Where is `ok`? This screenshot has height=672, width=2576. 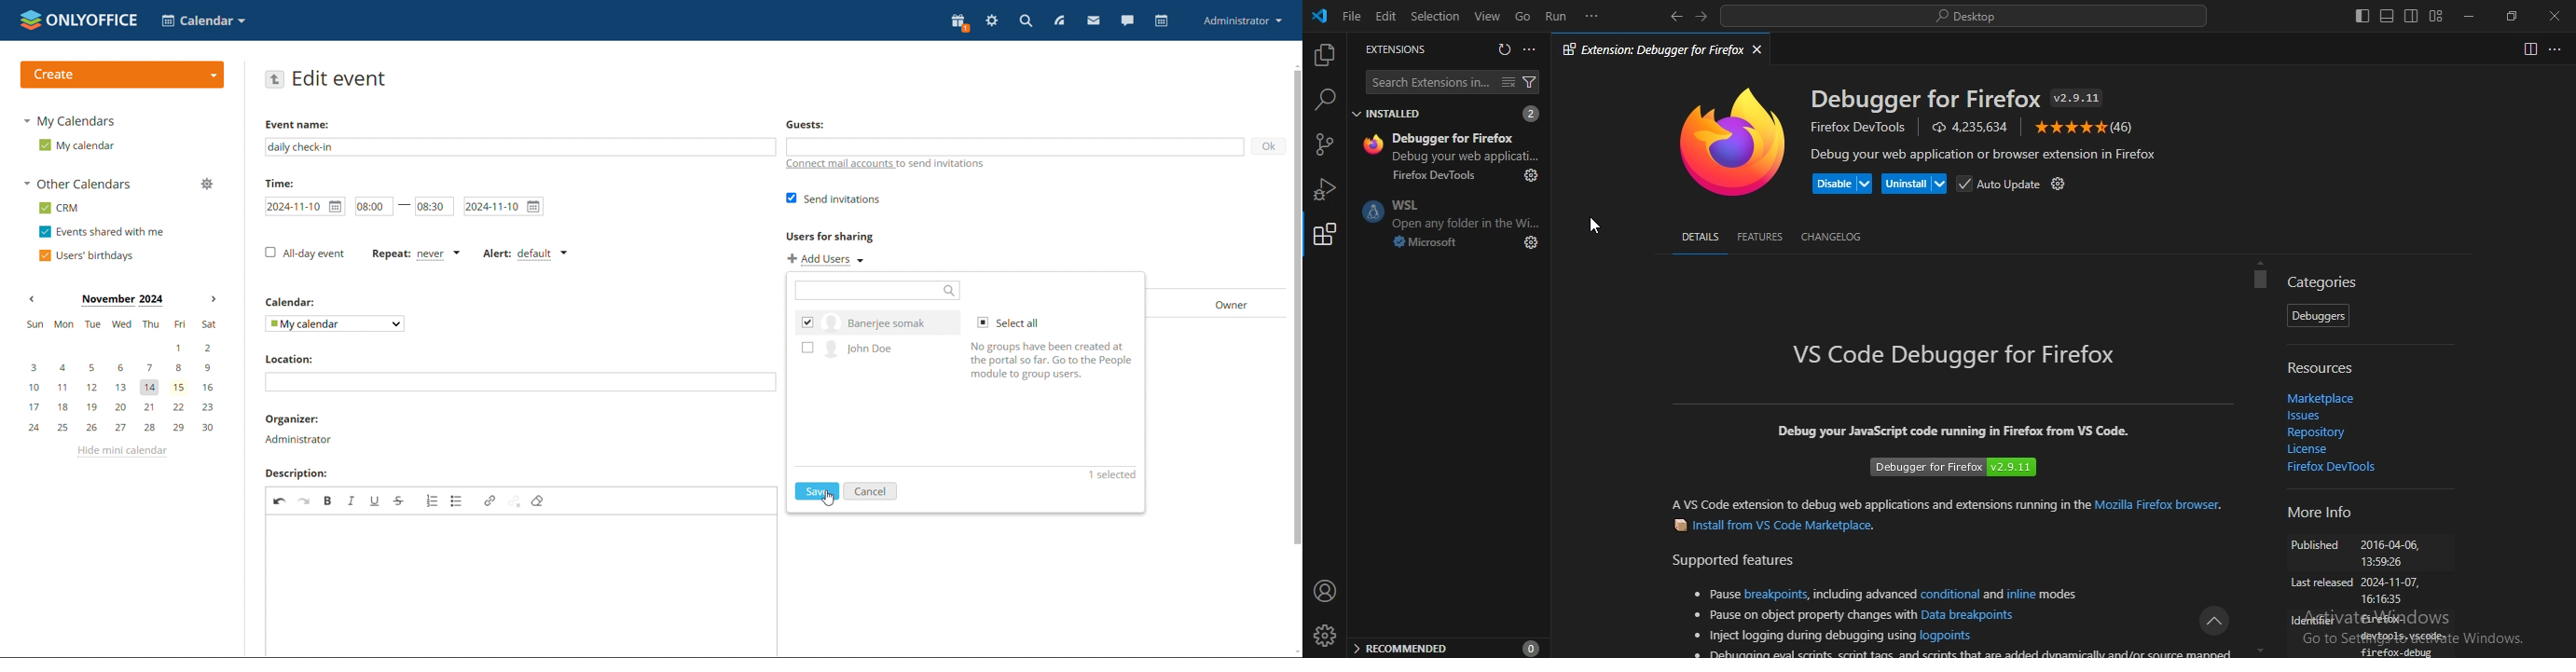 ok is located at coordinates (1264, 149).